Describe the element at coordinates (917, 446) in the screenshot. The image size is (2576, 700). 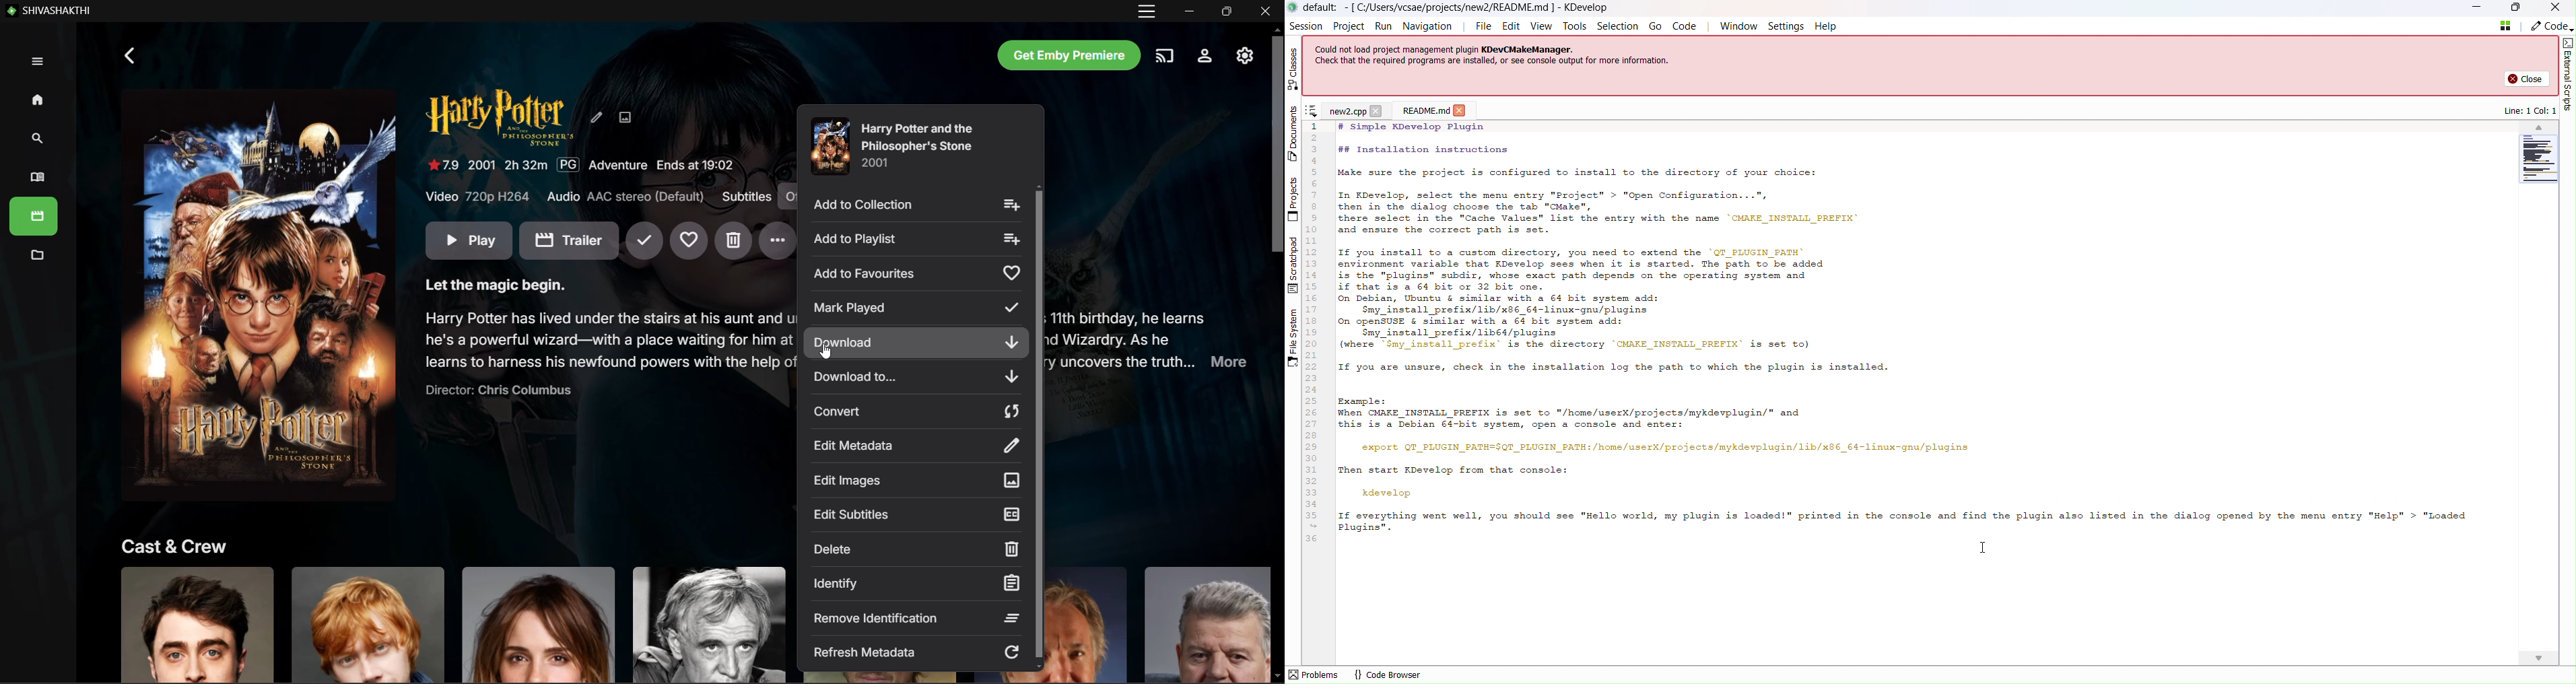
I see `Edit Metadata` at that location.